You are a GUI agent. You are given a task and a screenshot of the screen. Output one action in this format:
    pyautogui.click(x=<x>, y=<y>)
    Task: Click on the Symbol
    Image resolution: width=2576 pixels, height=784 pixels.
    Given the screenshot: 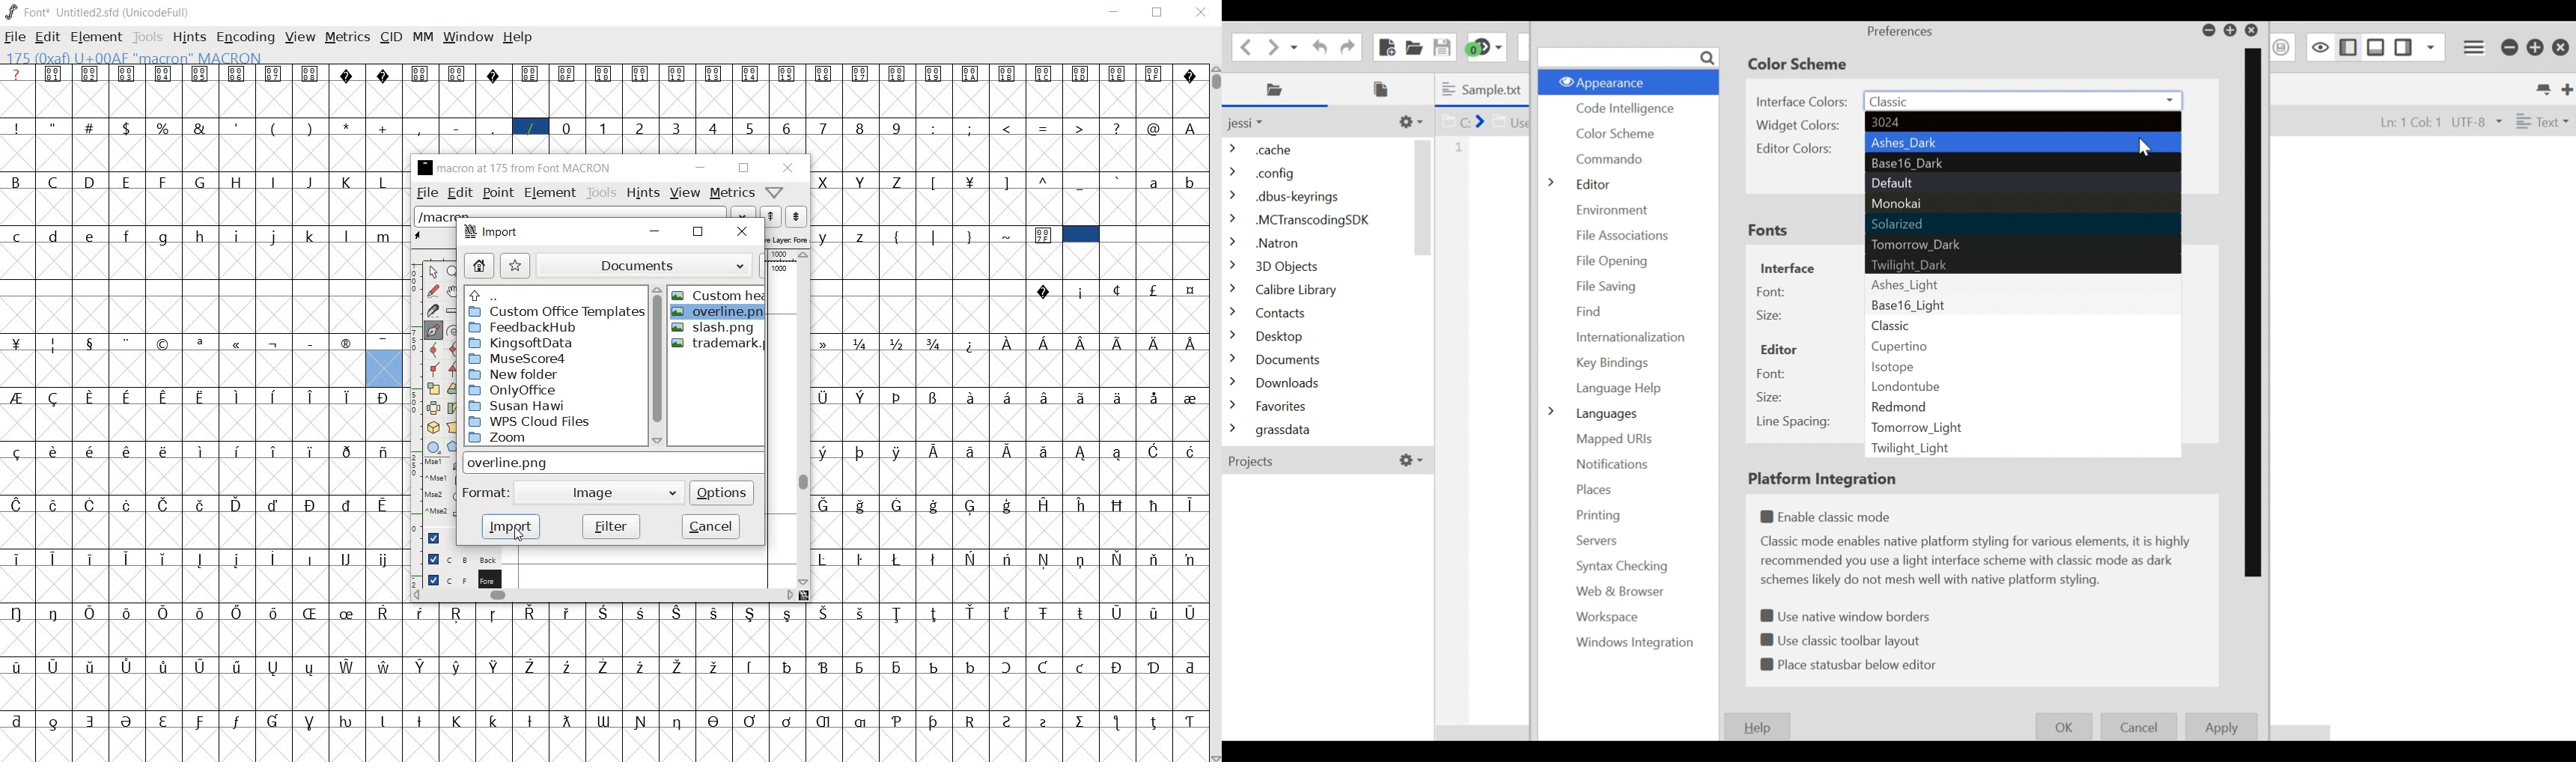 What is the action you would take?
    pyautogui.click(x=972, y=505)
    